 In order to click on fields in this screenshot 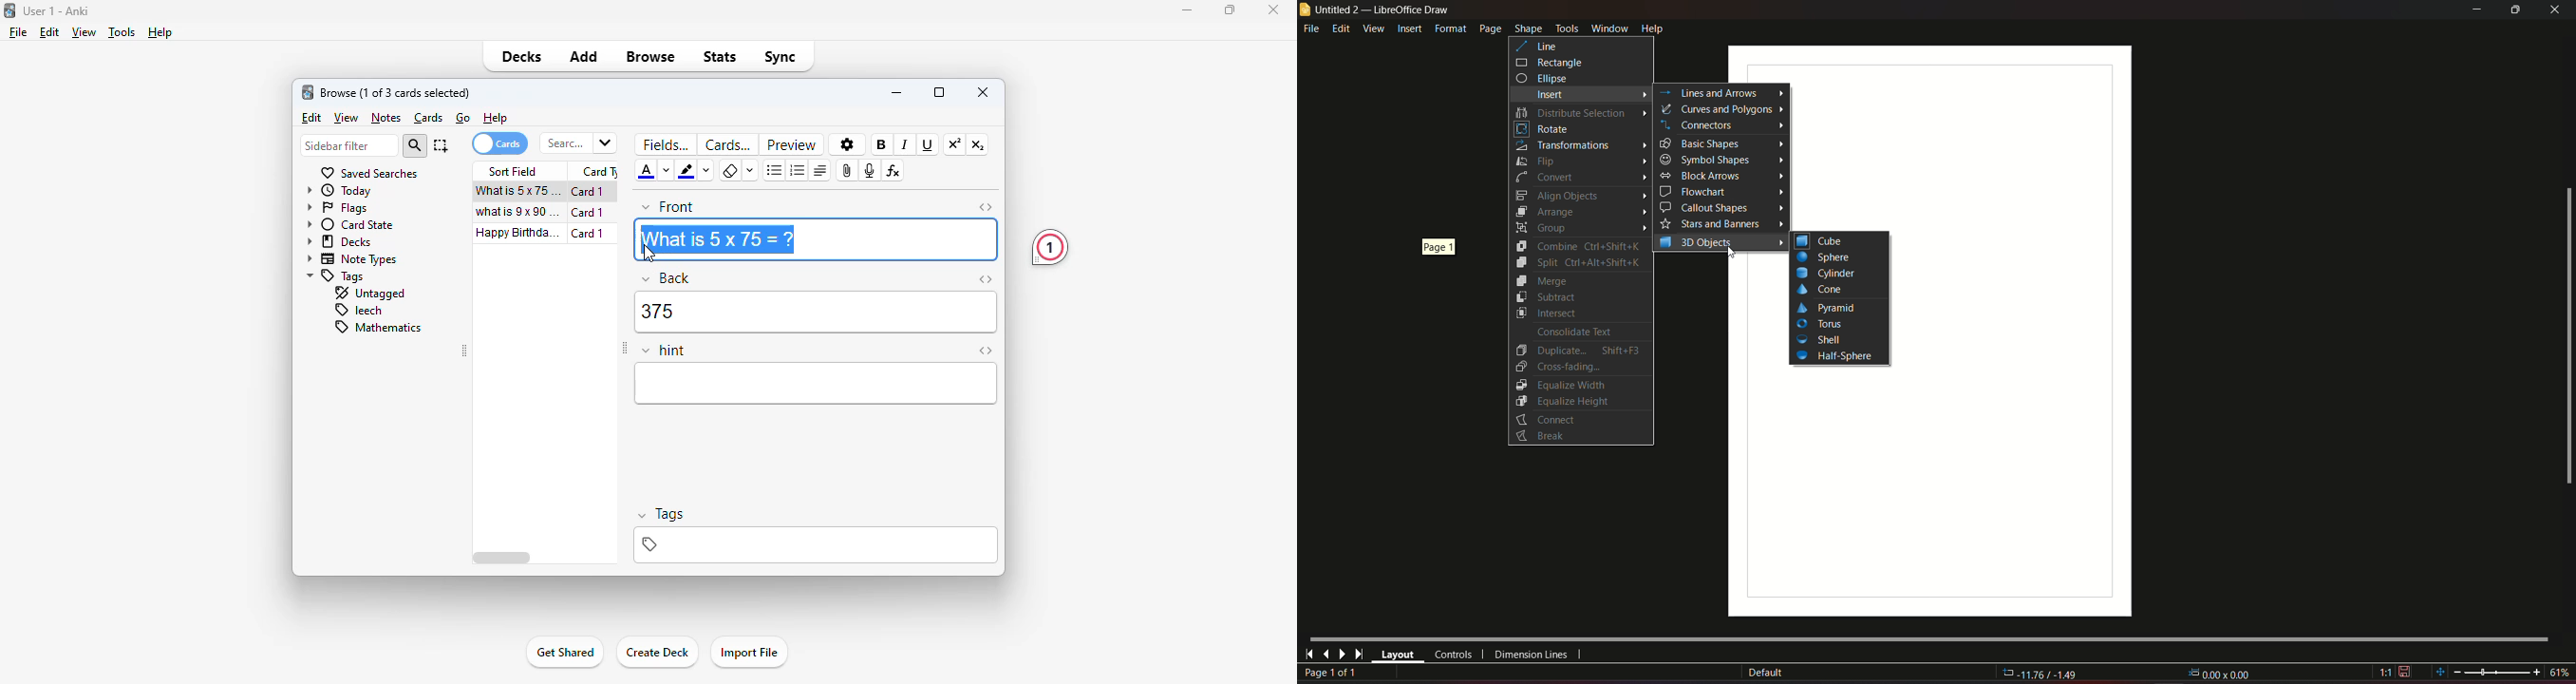, I will do `click(666, 144)`.